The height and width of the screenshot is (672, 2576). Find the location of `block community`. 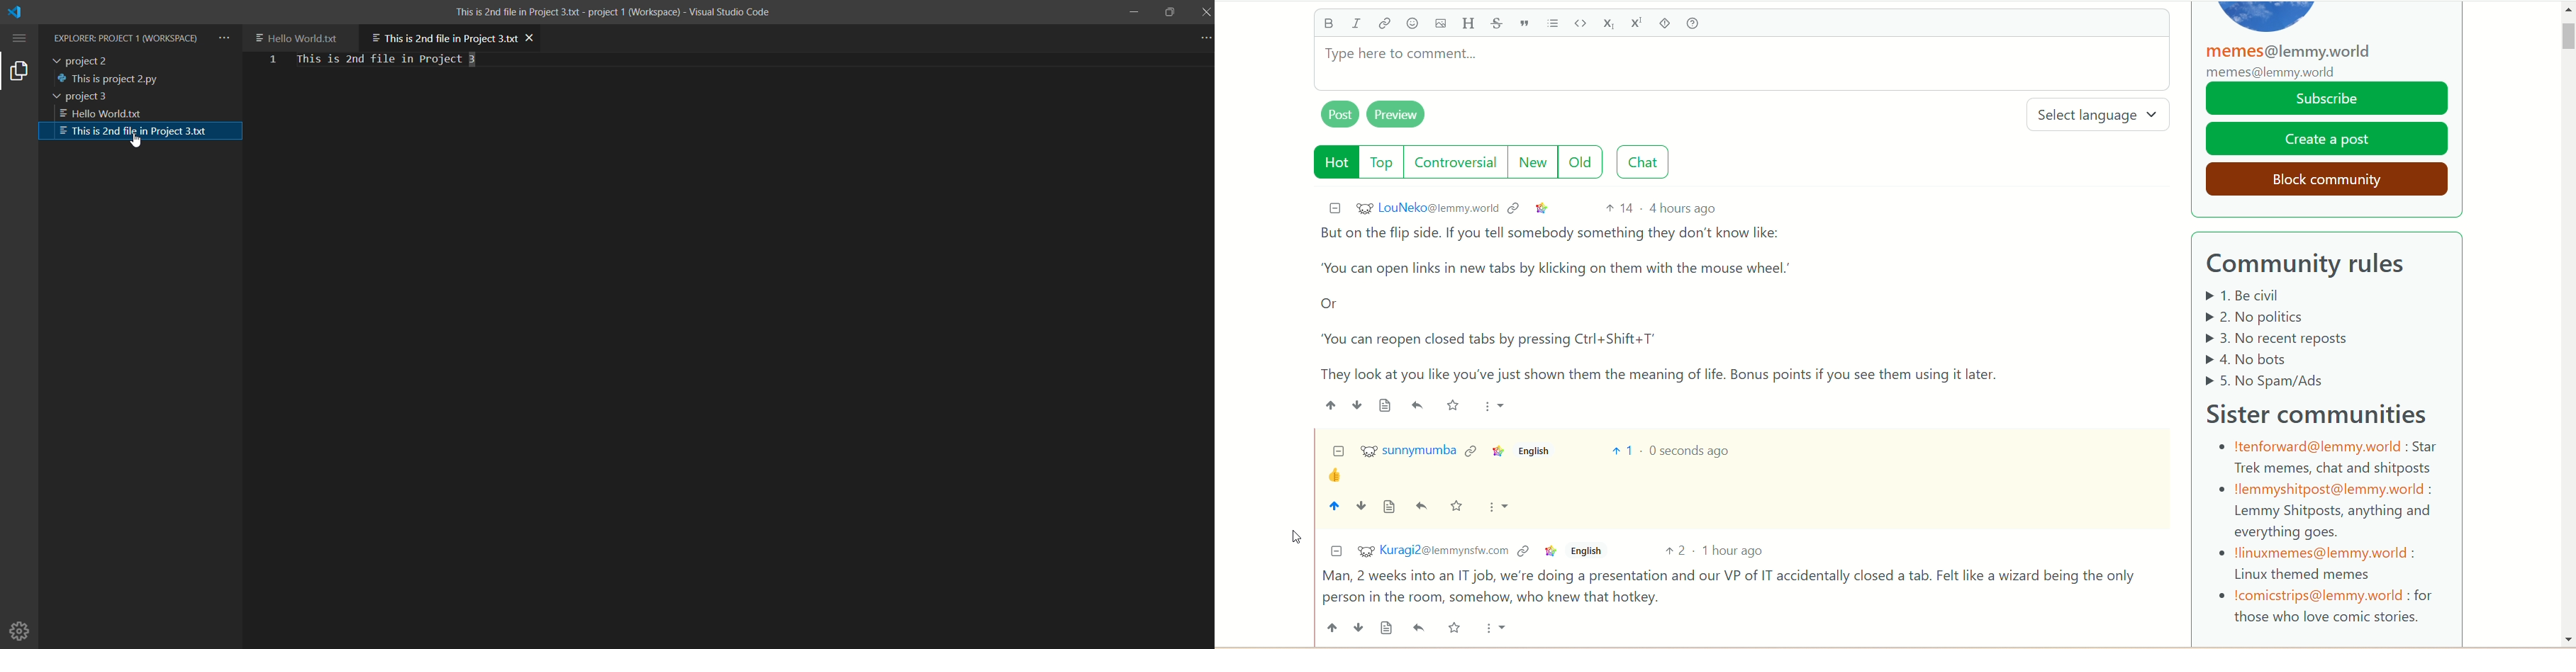

block community is located at coordinates (2321, 177).